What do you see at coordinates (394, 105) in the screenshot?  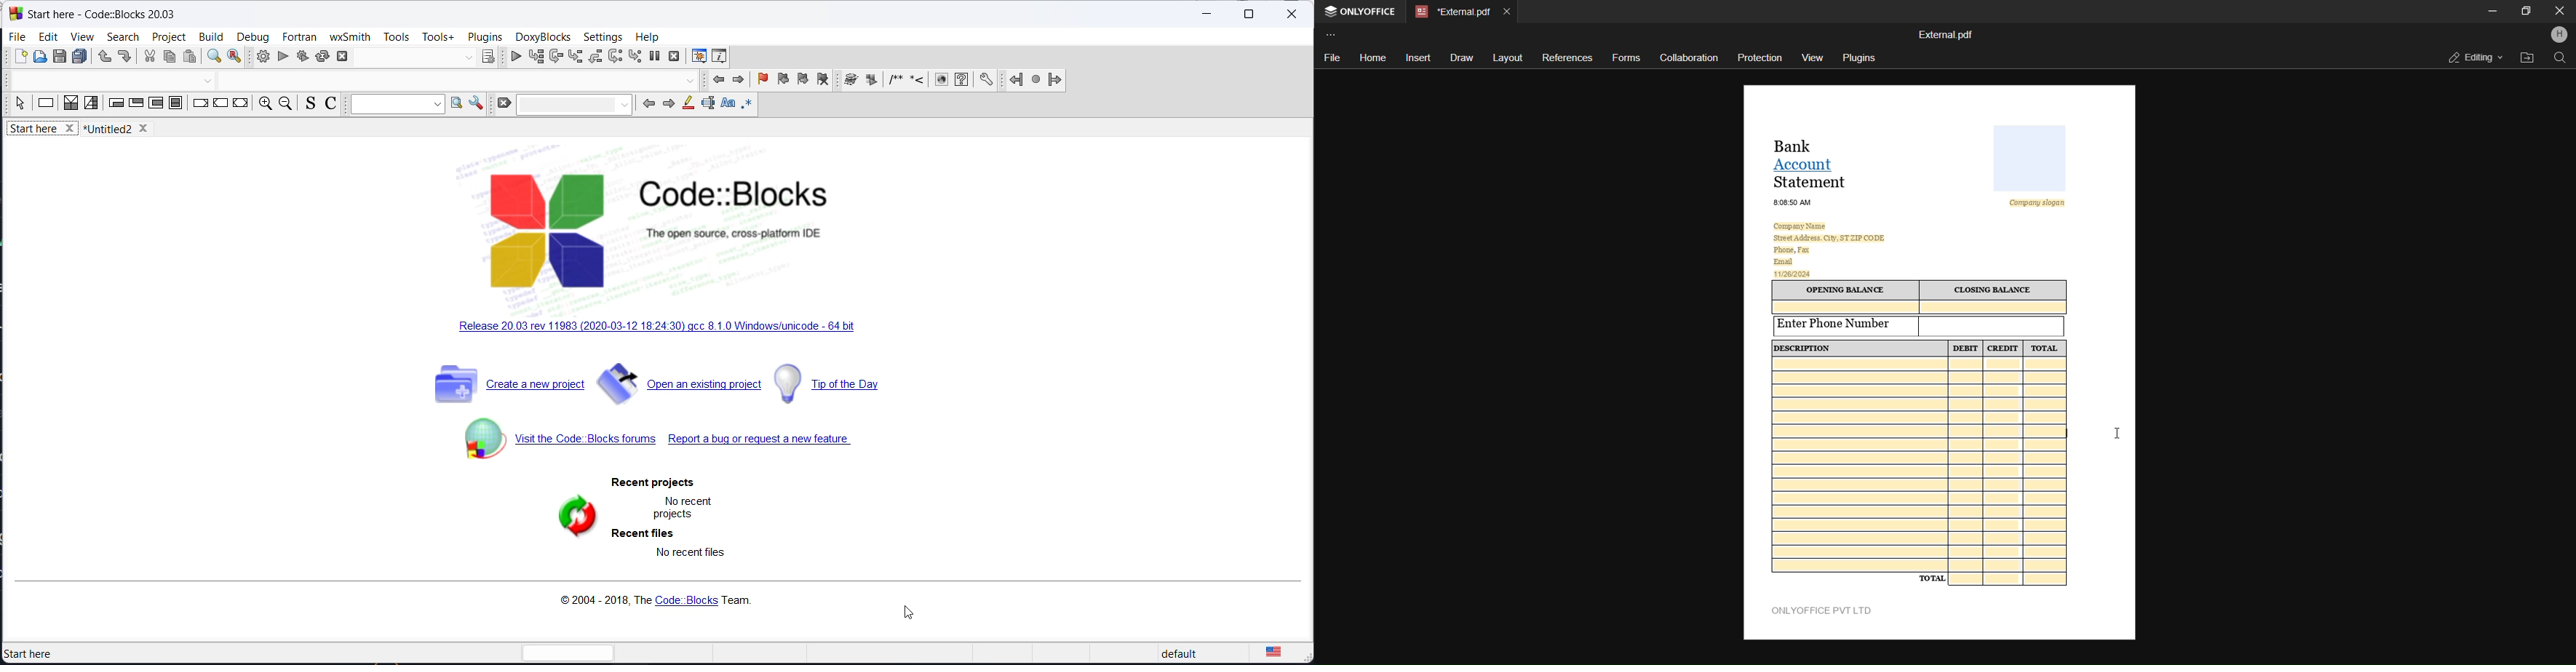 I see `dropdown` at bounding box center [394, 105].